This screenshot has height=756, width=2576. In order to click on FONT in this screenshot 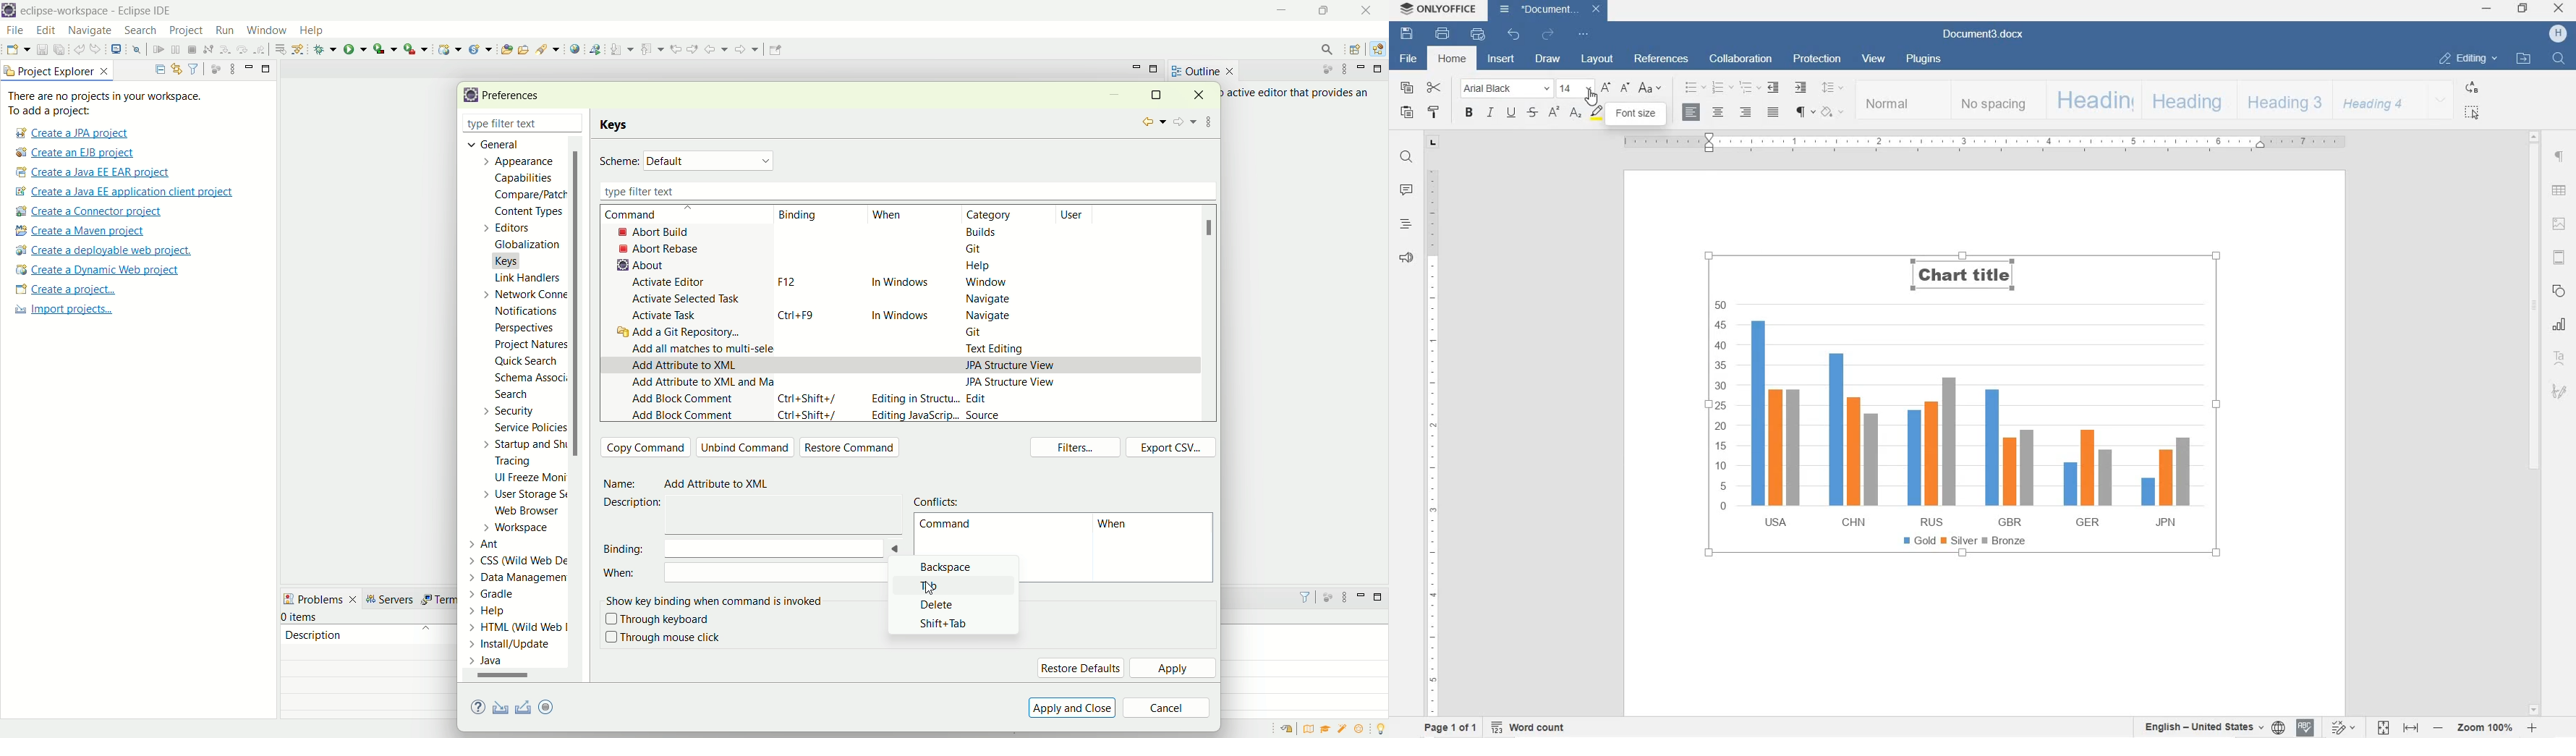, I will do `click(1585, 117)`.